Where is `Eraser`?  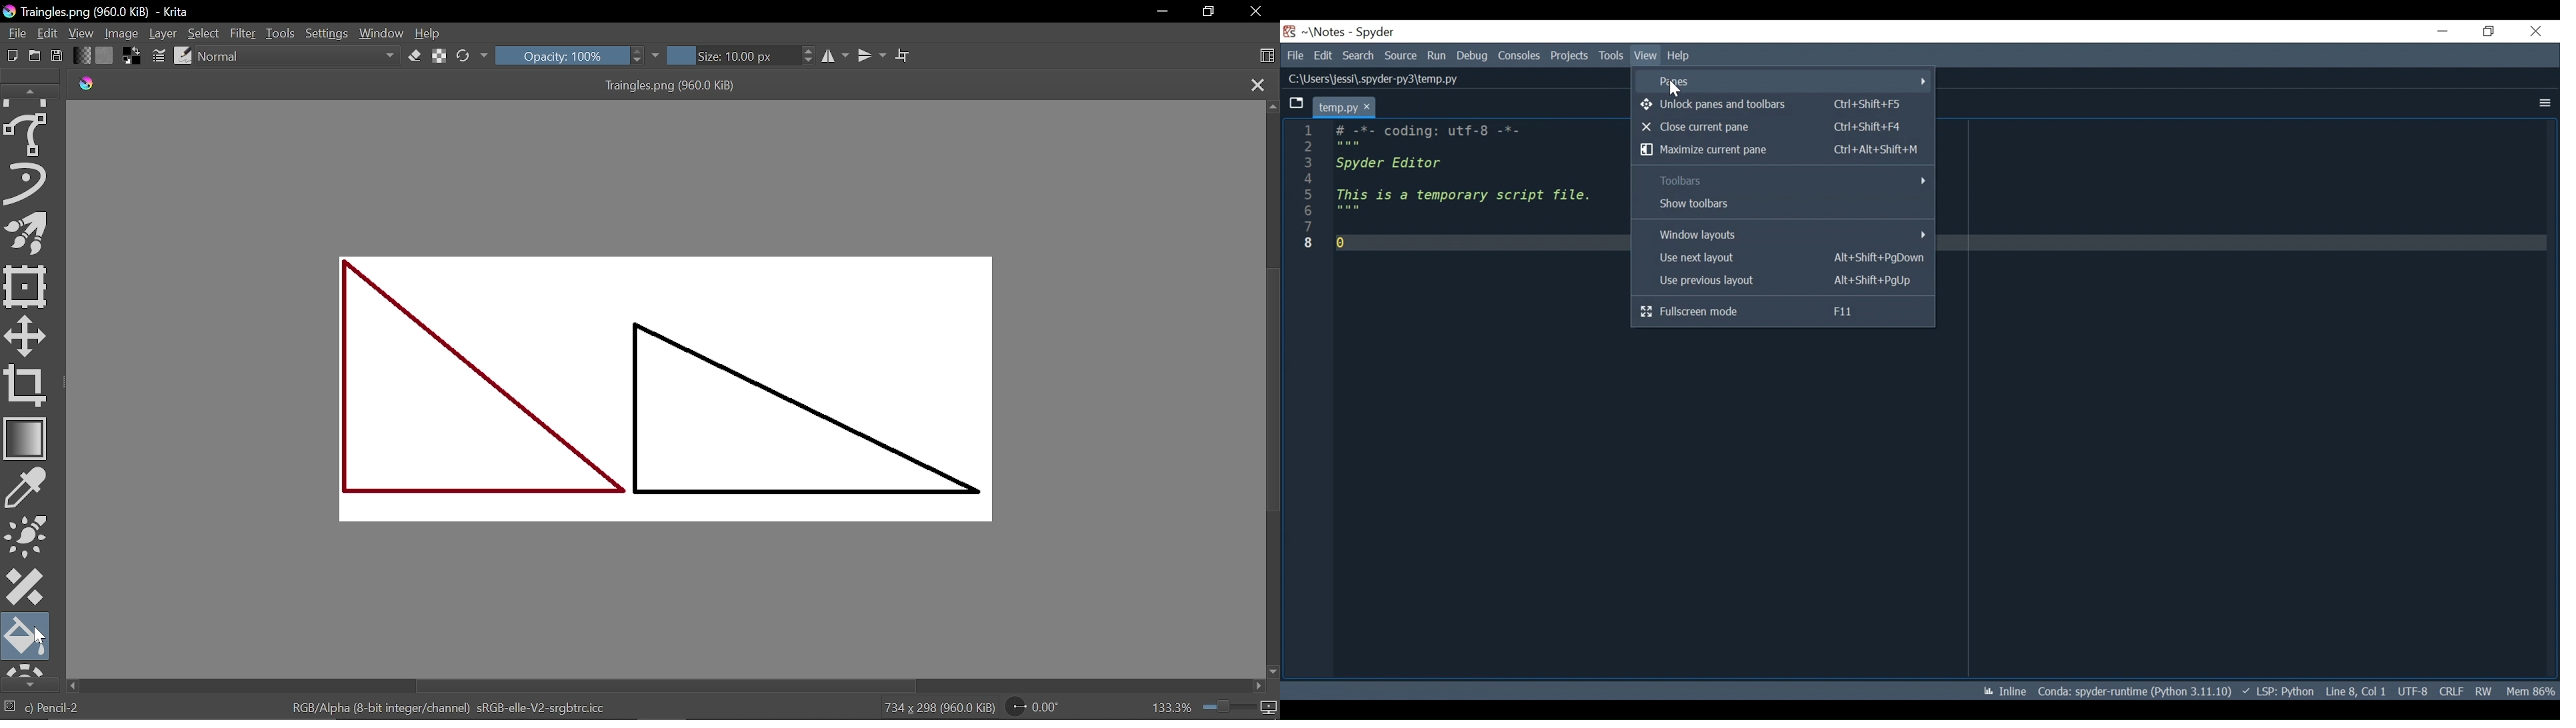
Eraser is located at coordinates (415, 57).